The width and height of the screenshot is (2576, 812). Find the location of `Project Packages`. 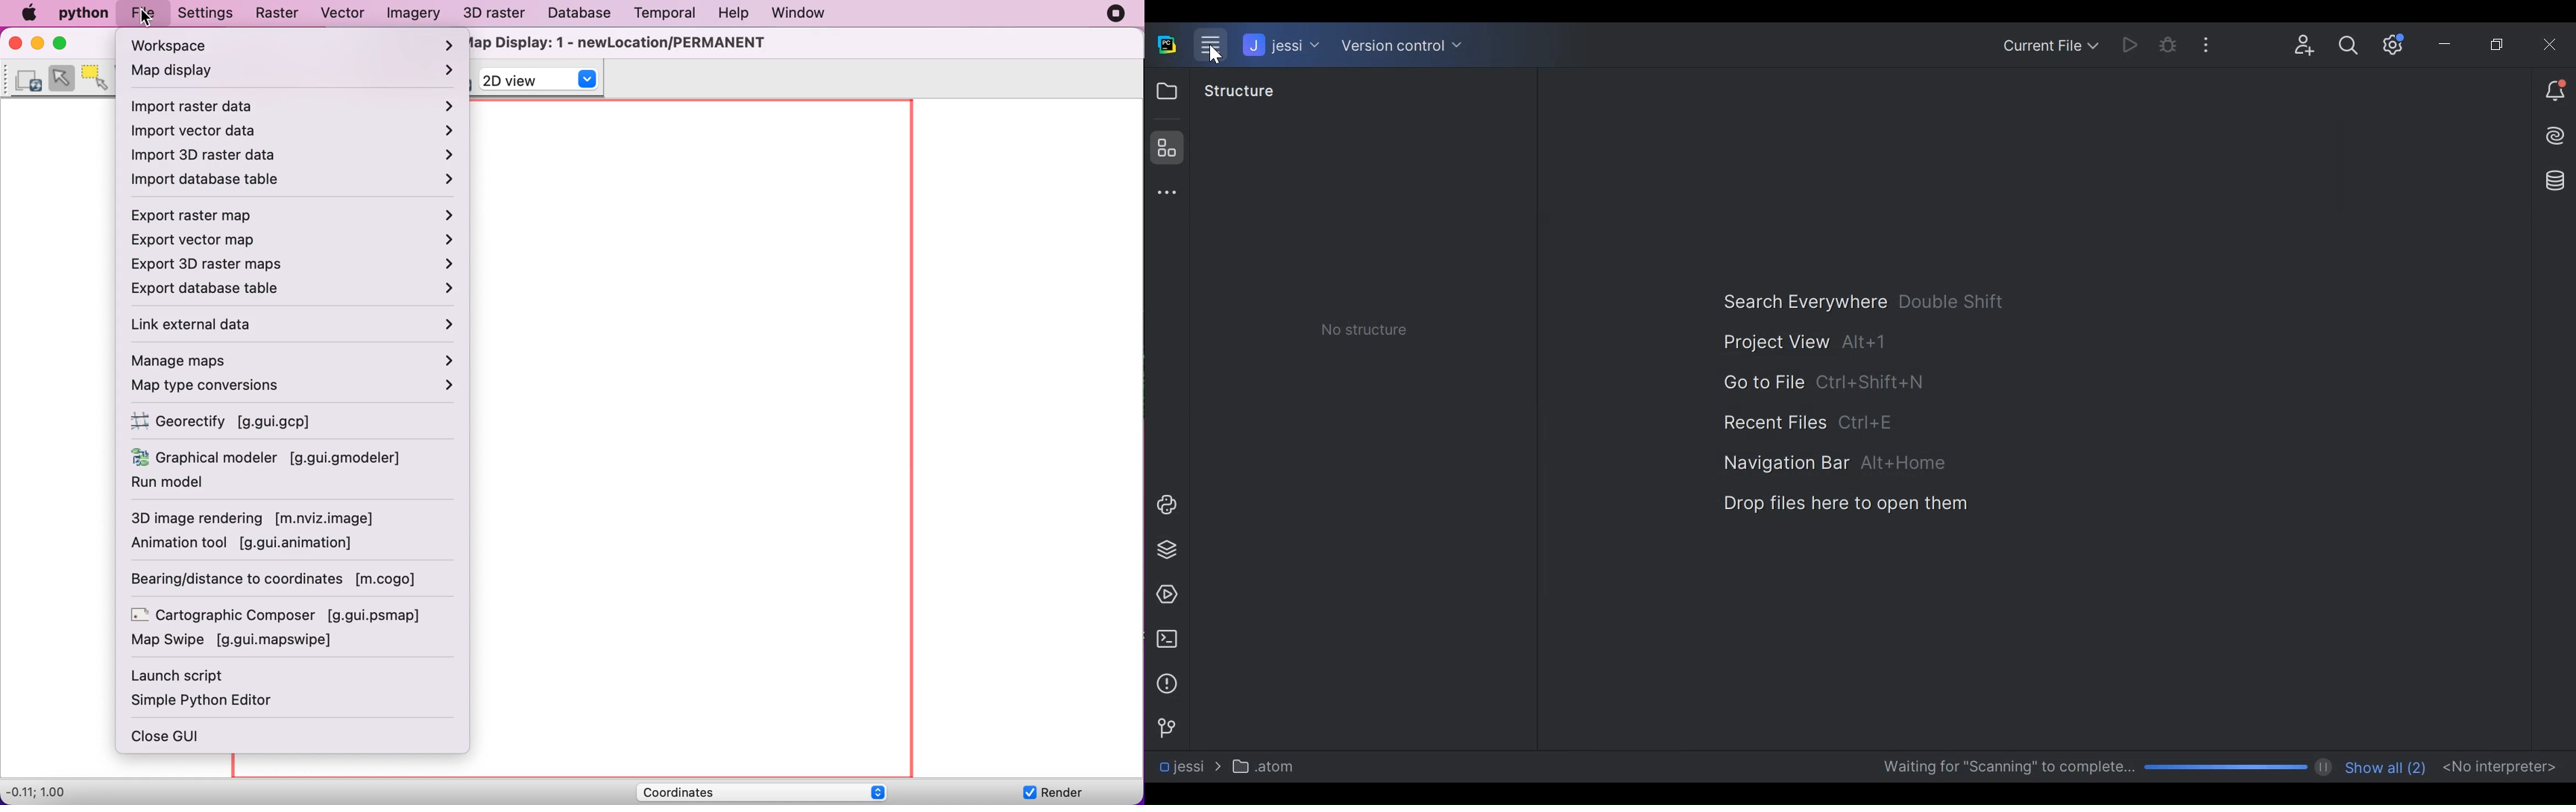

Project Packages is located at coordinates (1164, 550).